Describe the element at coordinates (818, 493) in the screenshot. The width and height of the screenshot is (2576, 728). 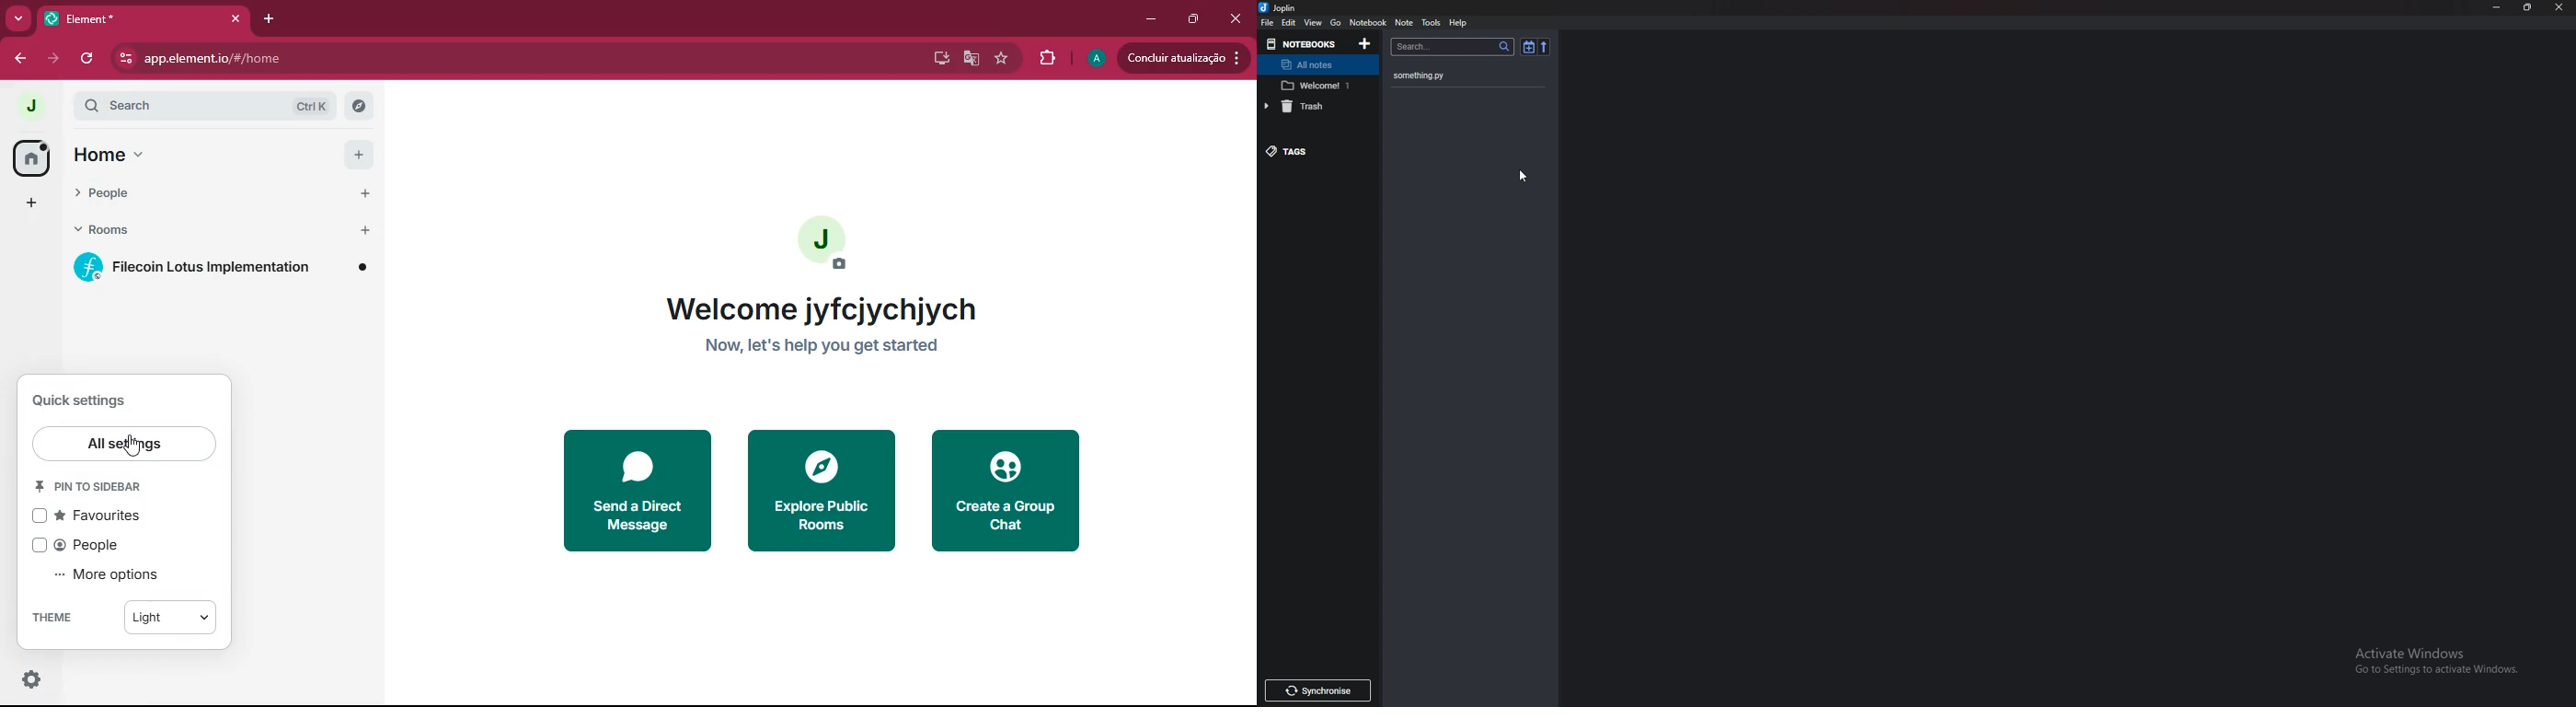
I see `explore public rooms` at that location.